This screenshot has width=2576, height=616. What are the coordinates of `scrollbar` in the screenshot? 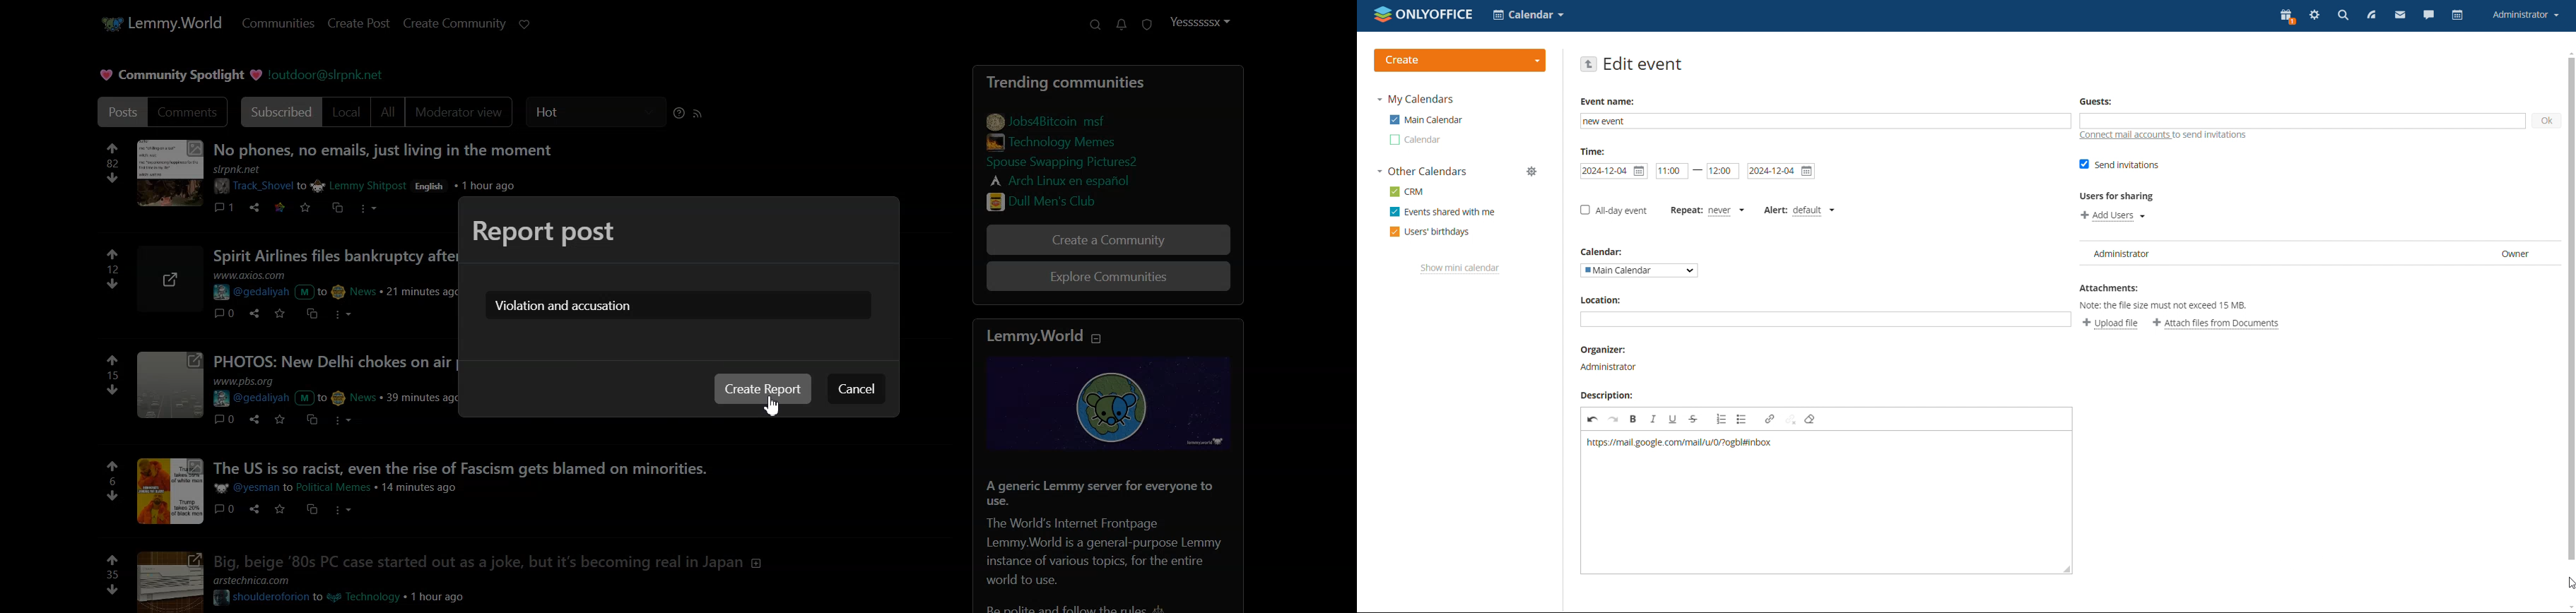 It's located at (2577, 313).